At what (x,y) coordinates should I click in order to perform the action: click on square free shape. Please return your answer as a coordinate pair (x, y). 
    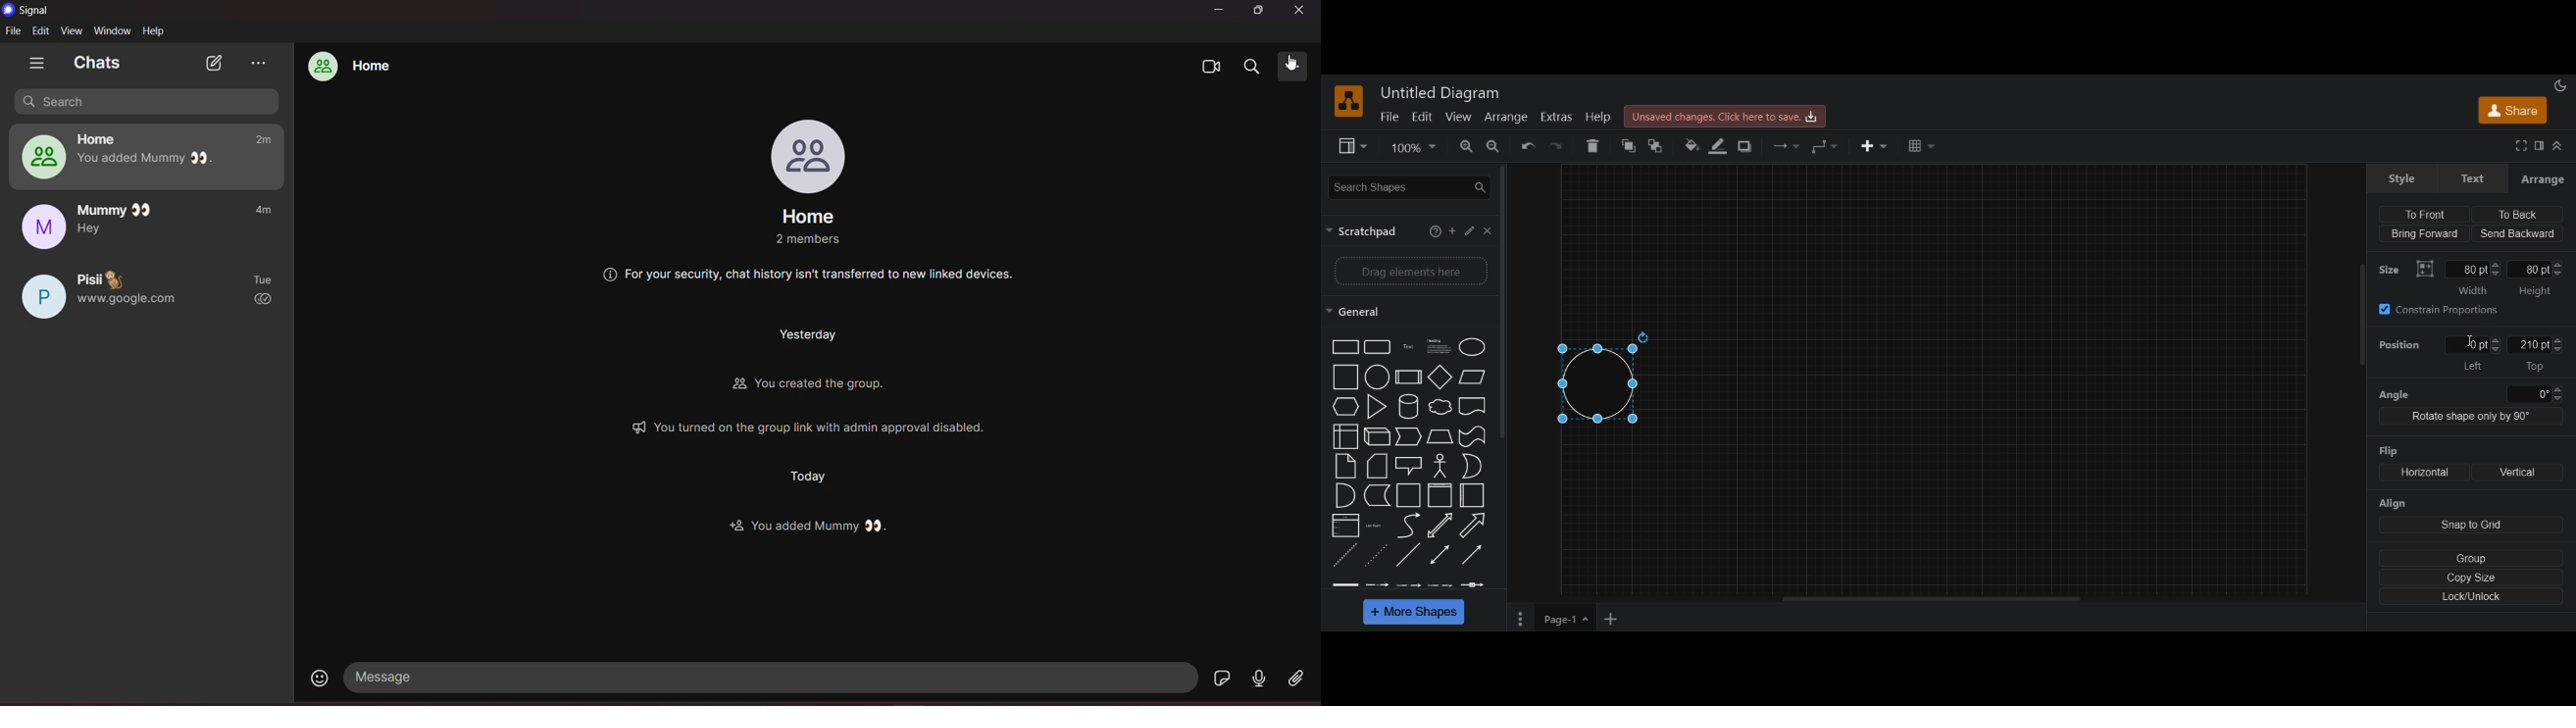
    Looking at the image, I should click on (1473, 405).